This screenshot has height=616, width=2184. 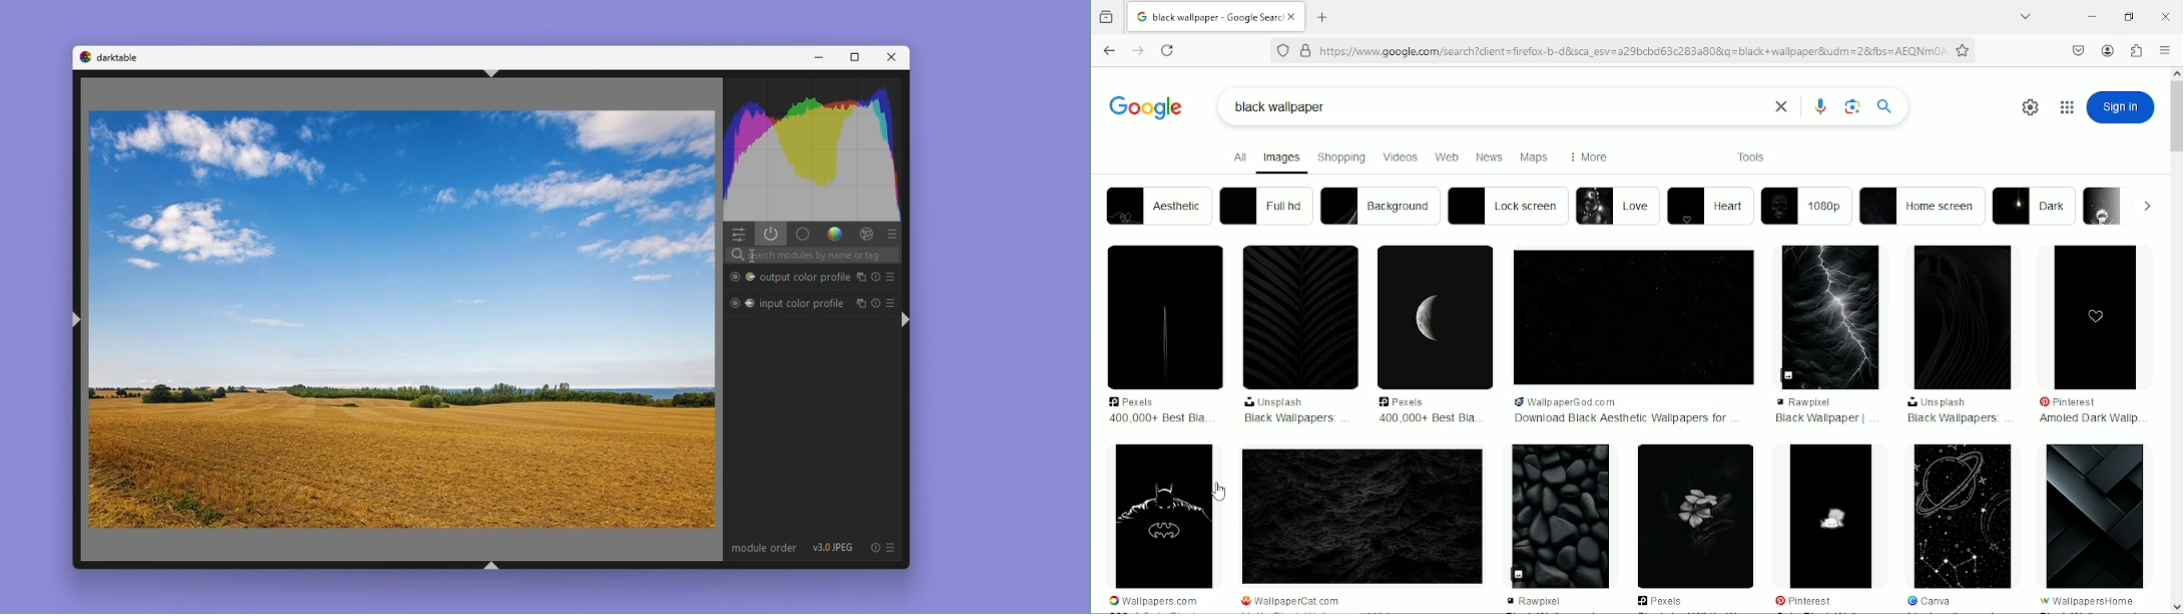 What do you see at coordinates (1291, 419) in the screenshot?
I see `black wallpapers` at bounding box center [1291, 419].